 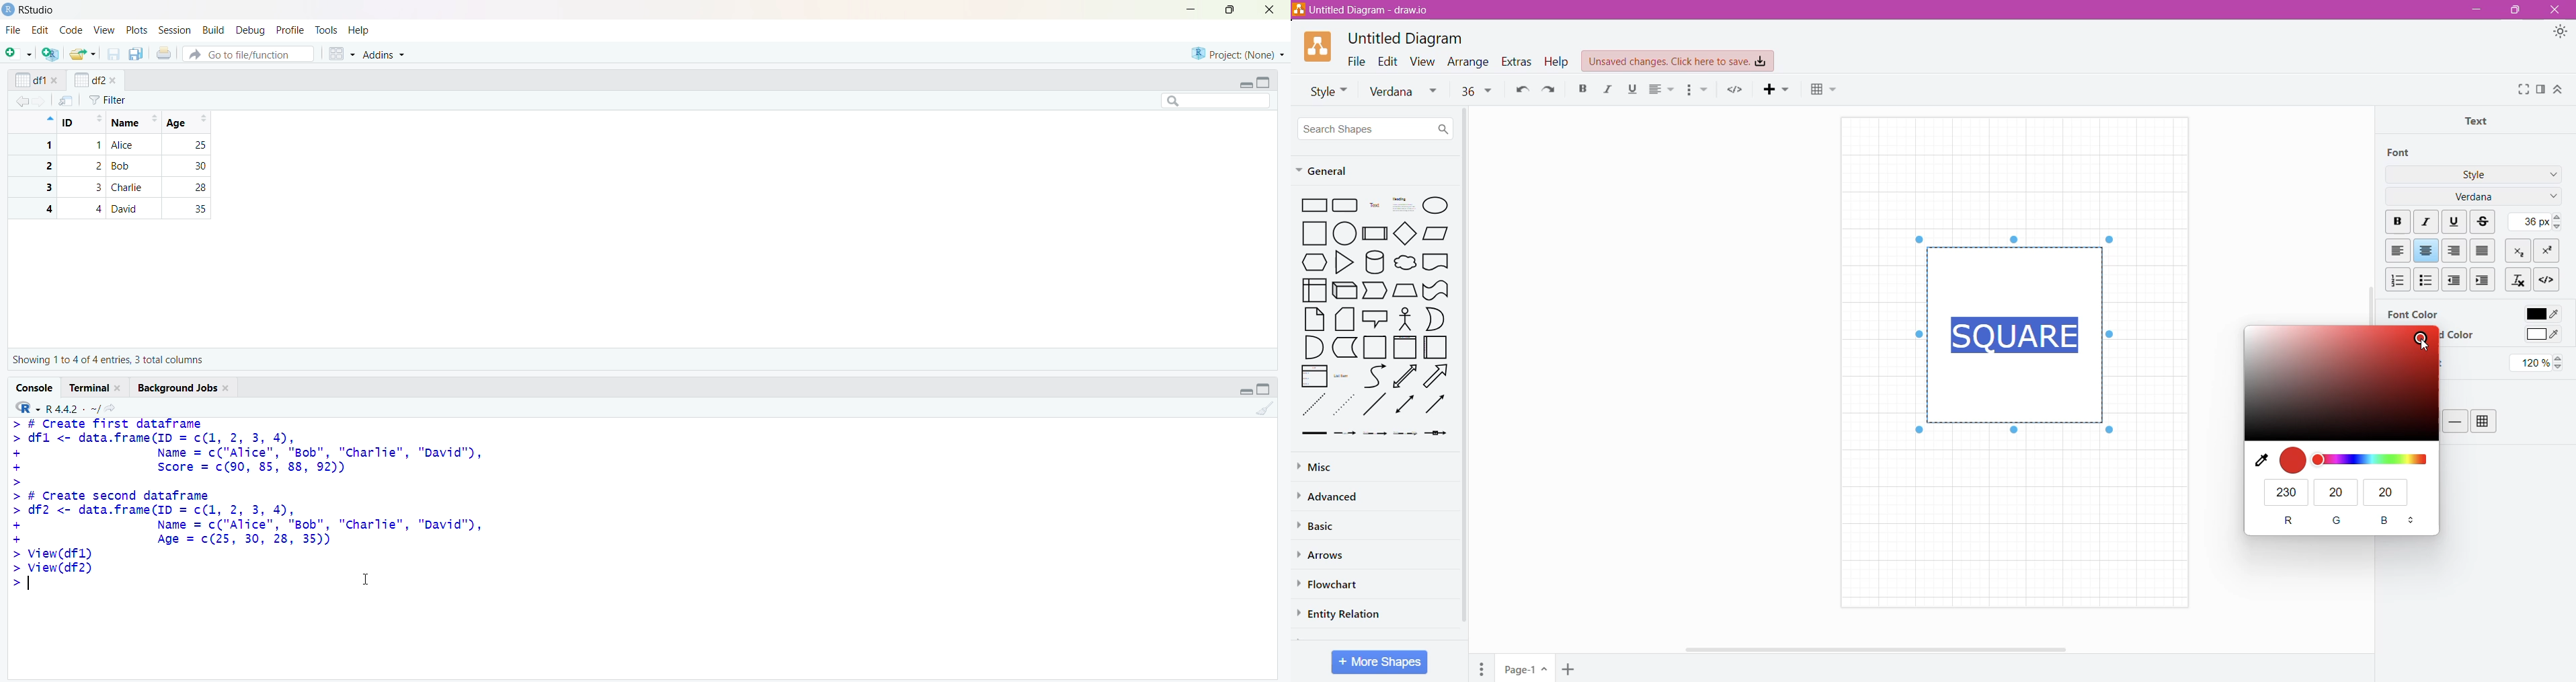 I want to click on cloud, so click(x=1405, y=264).